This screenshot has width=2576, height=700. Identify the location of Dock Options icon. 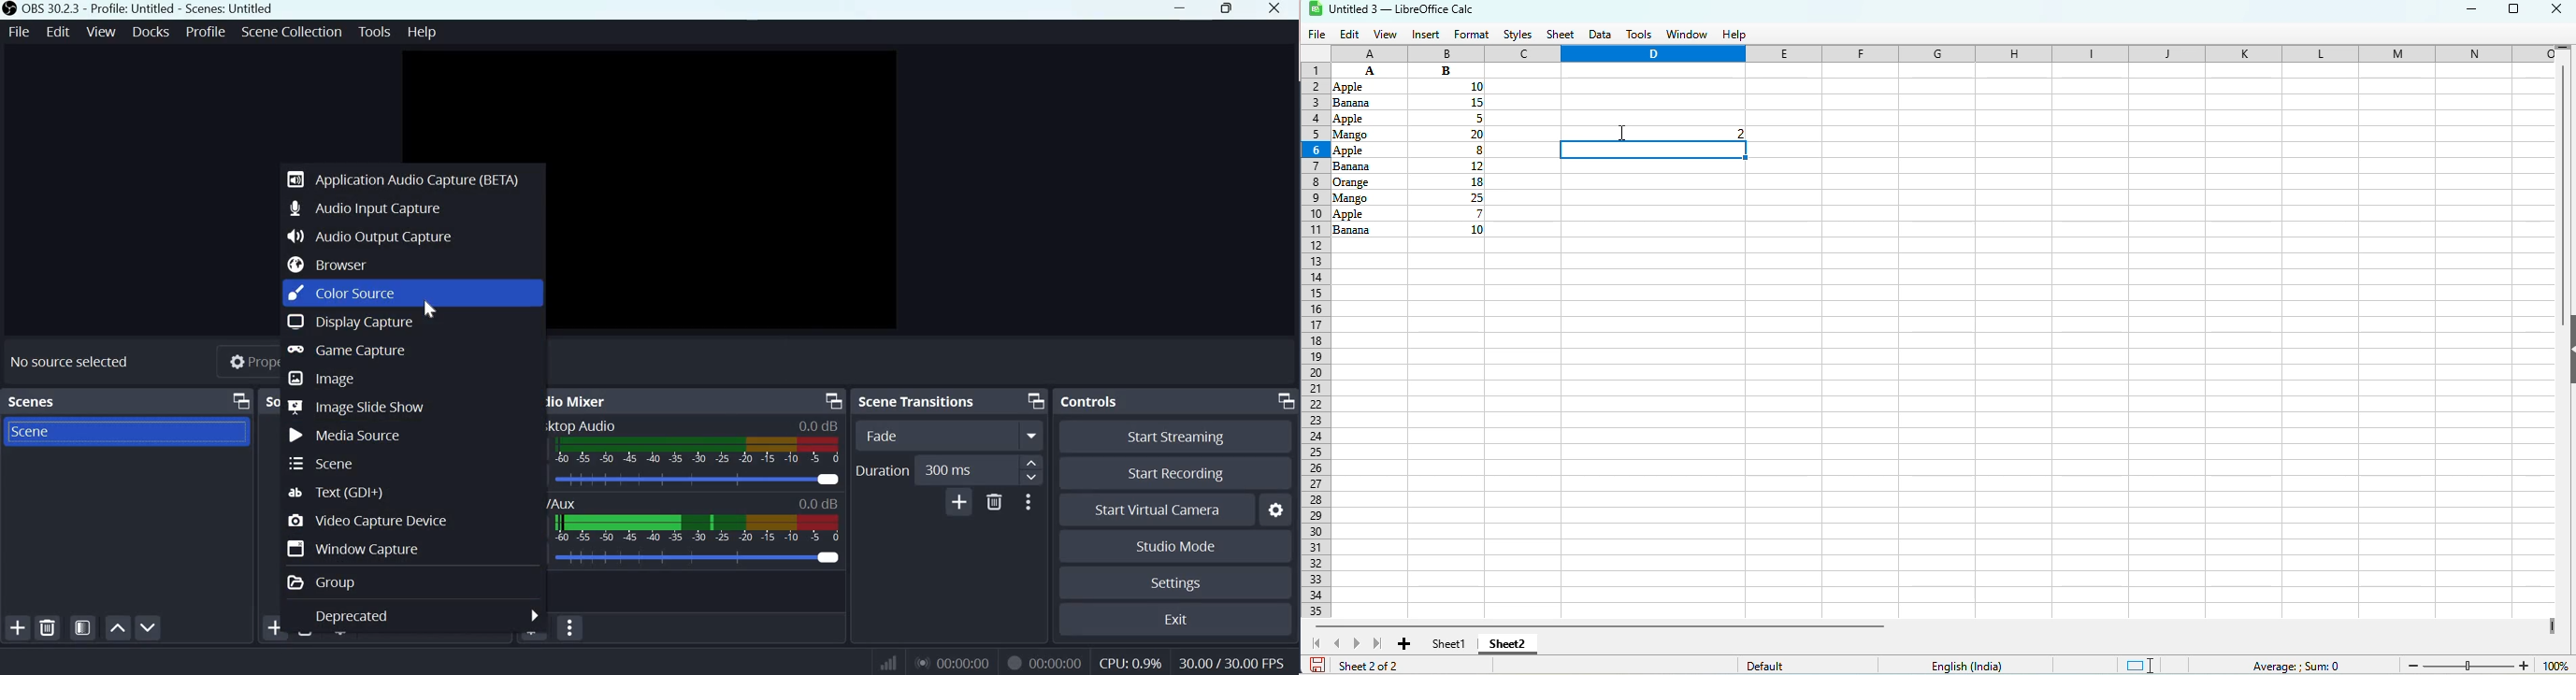
(831, 400).